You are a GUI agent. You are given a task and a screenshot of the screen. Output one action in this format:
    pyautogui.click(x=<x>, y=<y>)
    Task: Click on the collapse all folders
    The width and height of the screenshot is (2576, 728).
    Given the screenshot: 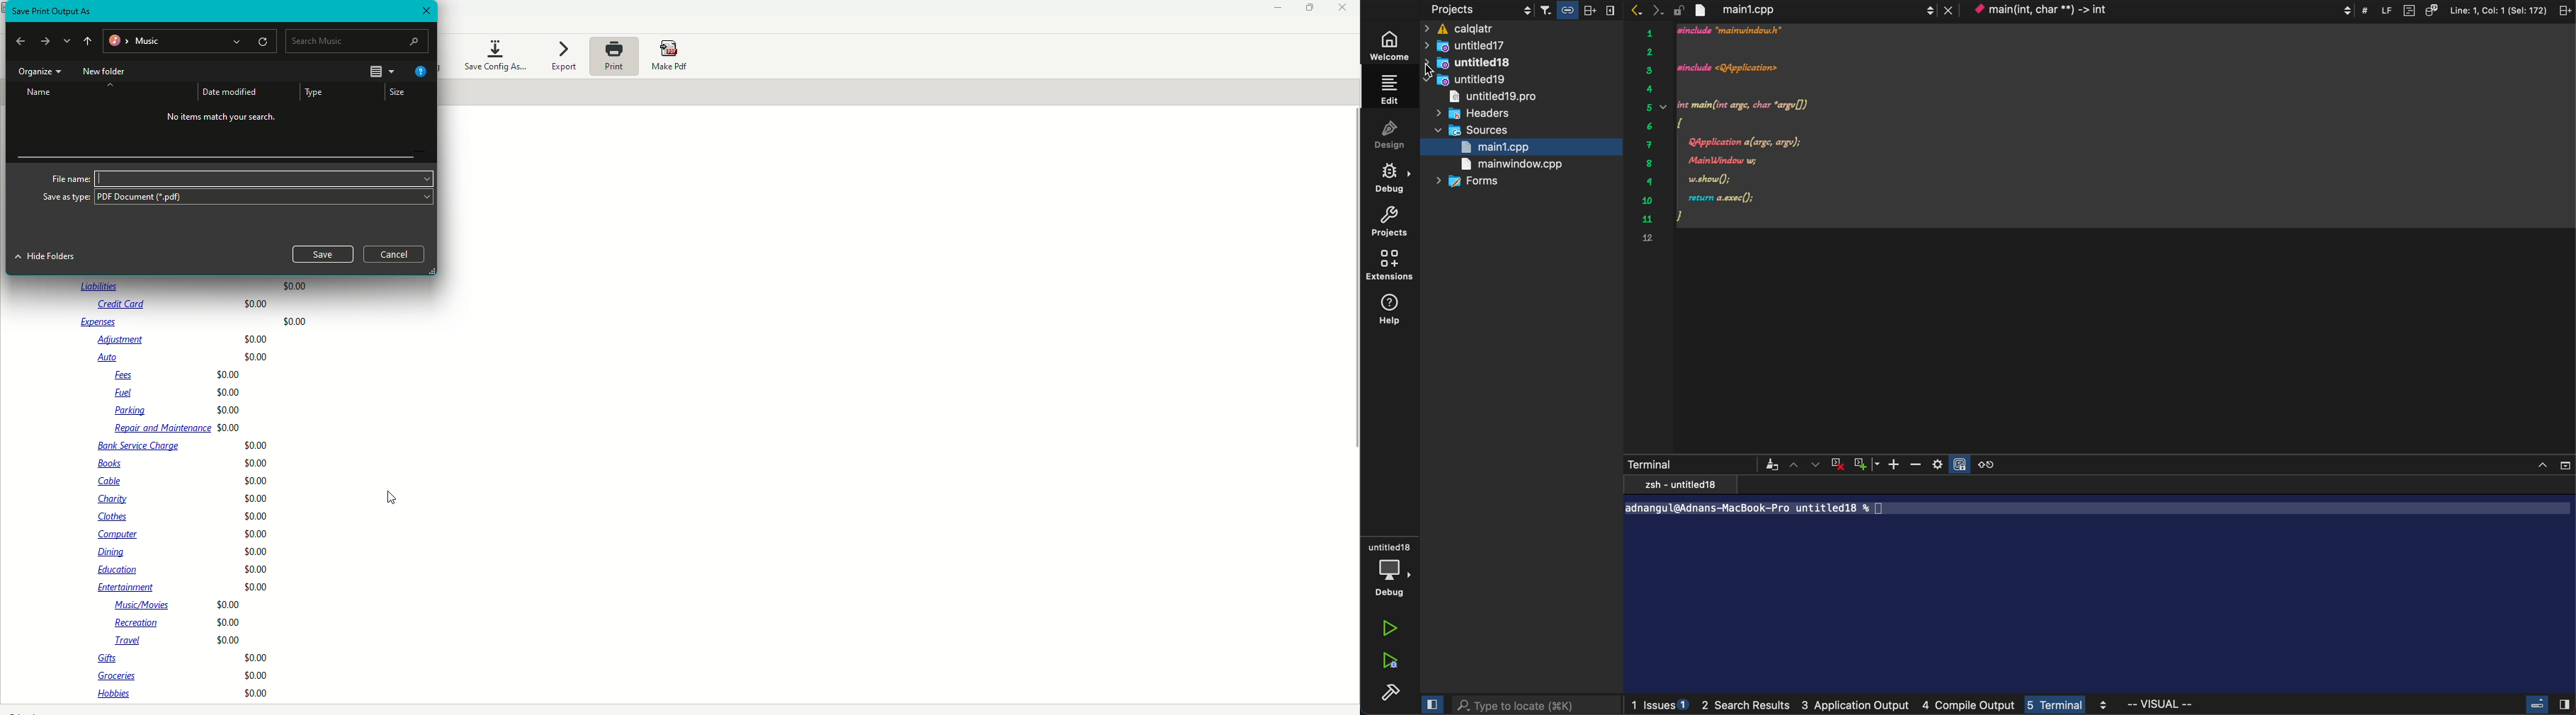 What is the action you would take?
    pyautogui.click(x=1474, y=62)
    